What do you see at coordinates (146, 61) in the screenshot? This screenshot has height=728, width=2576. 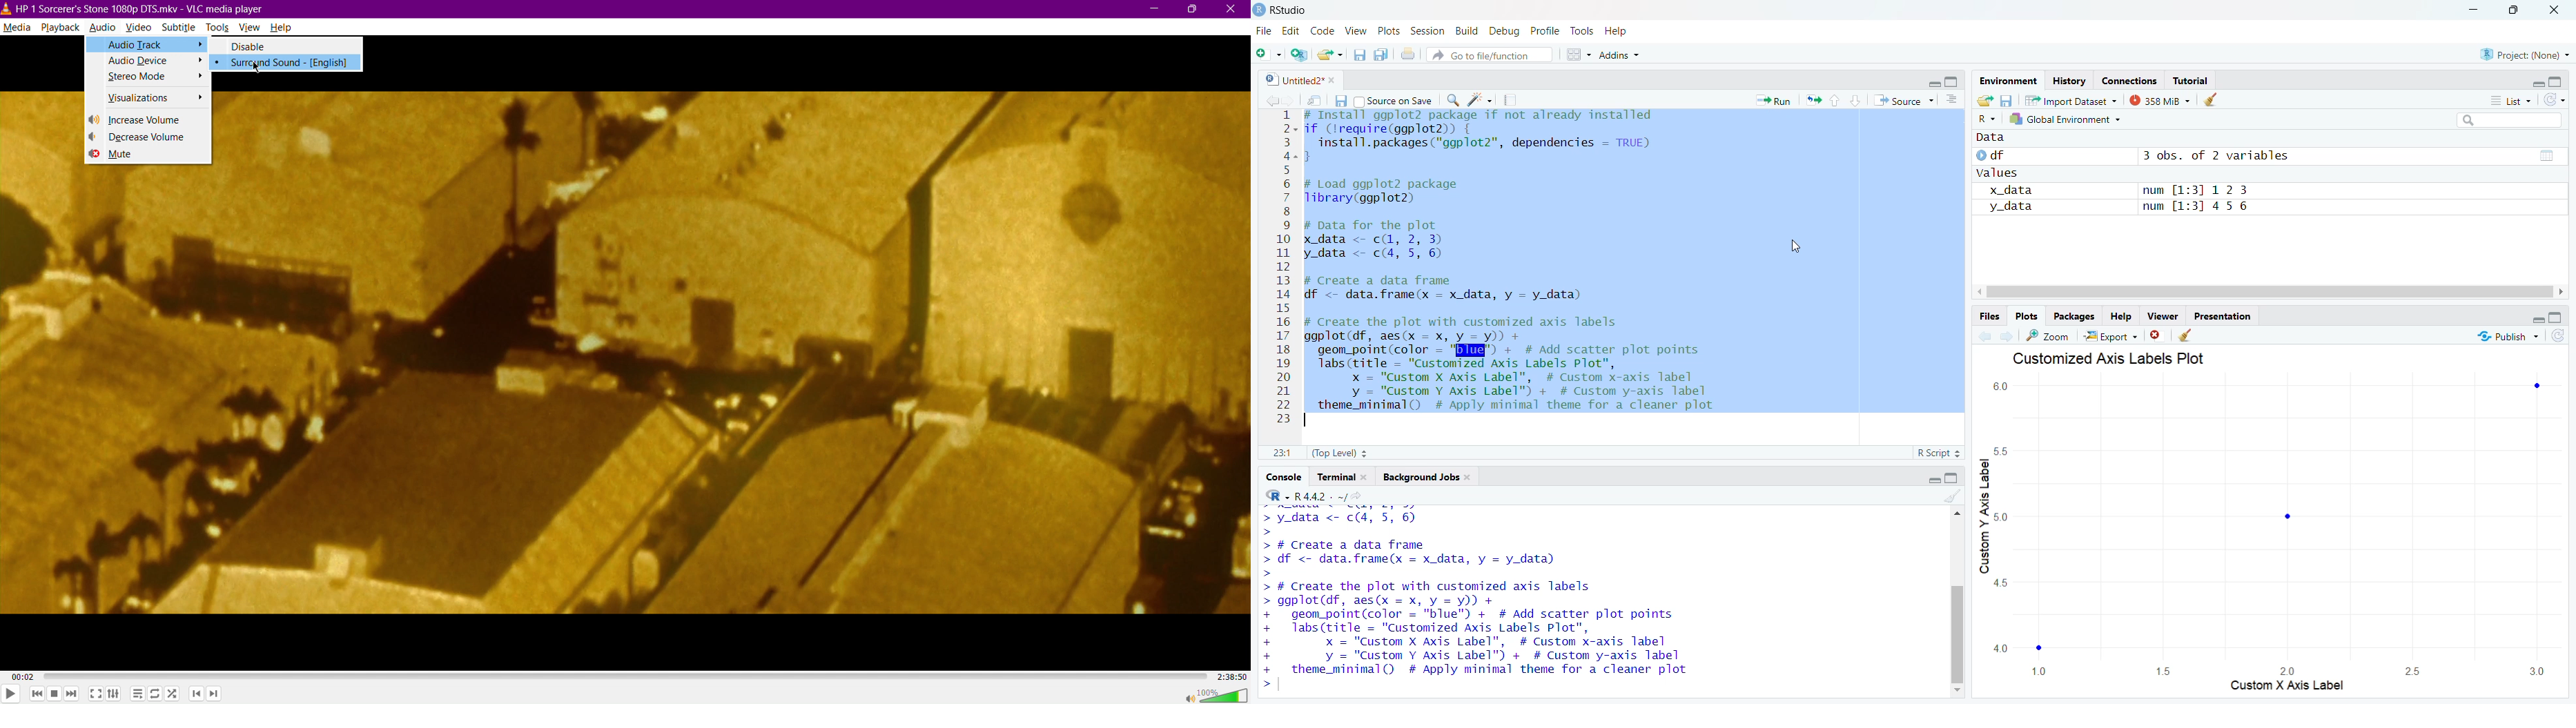 I see `Audio Device` at bounding box center [146, 61].